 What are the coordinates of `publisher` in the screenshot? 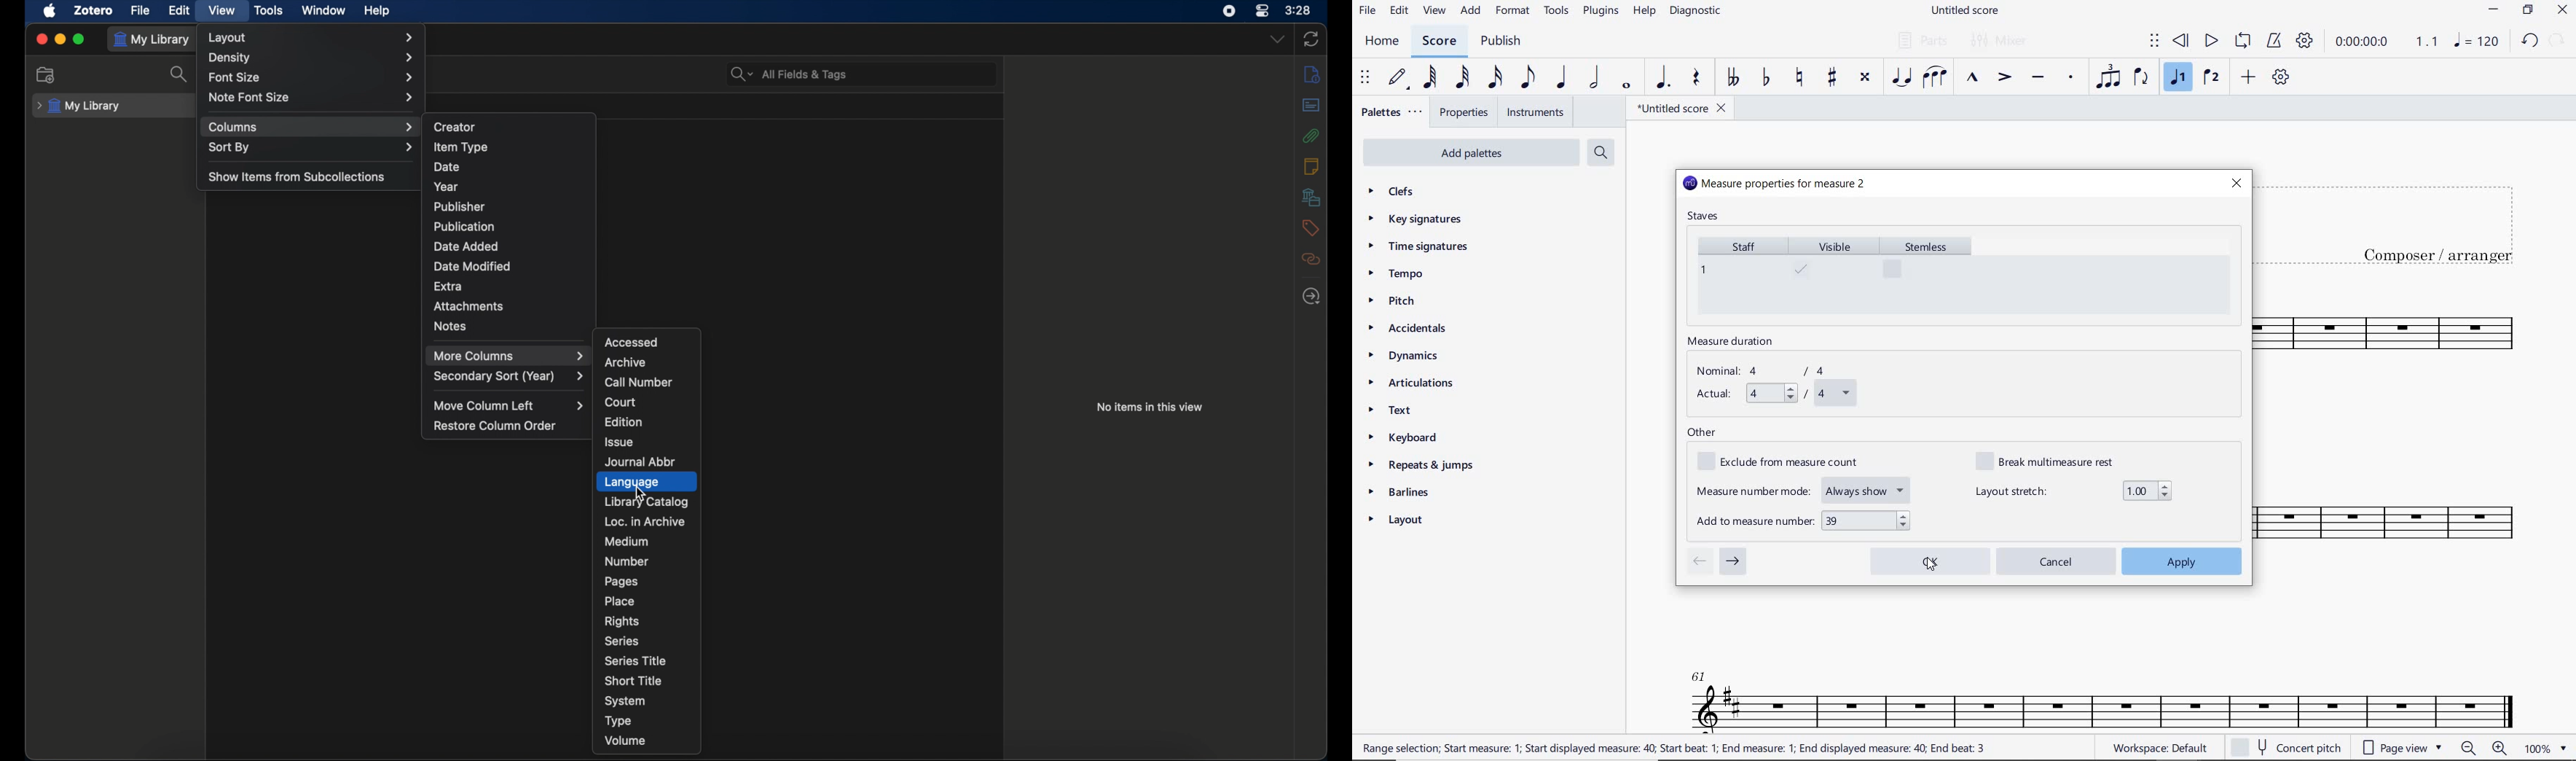 It's located at (460, 206).